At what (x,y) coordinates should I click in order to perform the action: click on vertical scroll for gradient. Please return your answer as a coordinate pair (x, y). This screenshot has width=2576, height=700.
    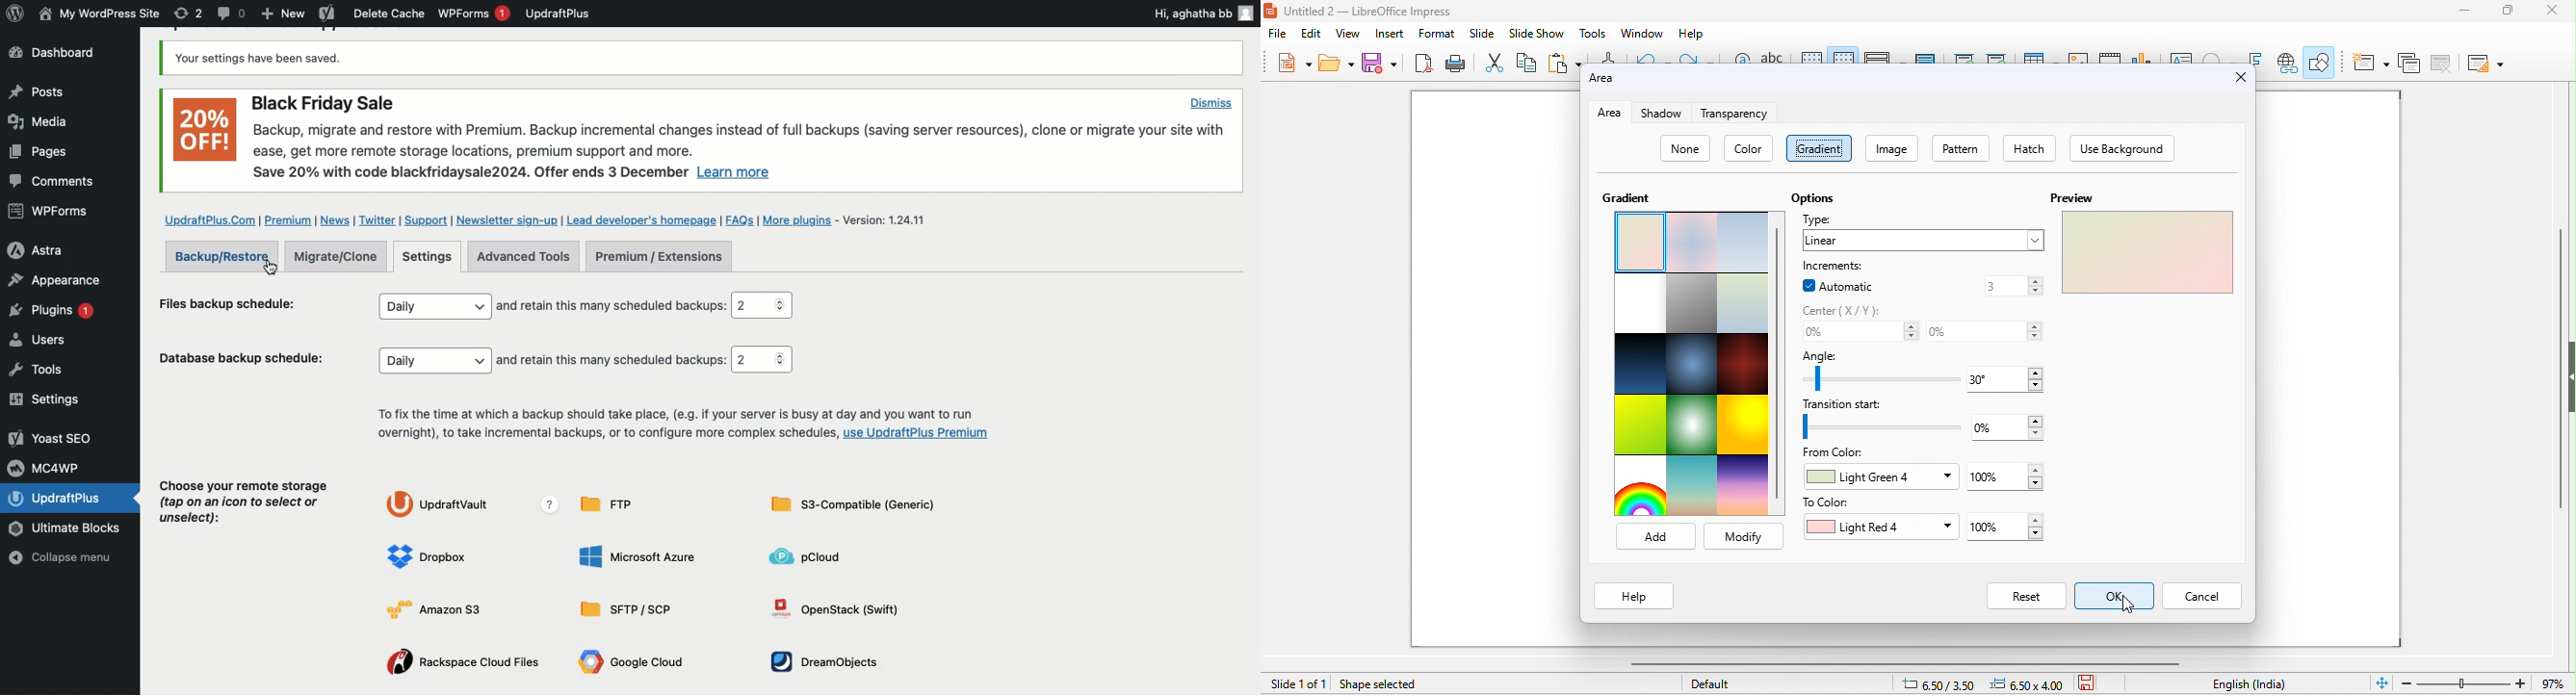
    Looking at the image, I should click on (1779, 365).